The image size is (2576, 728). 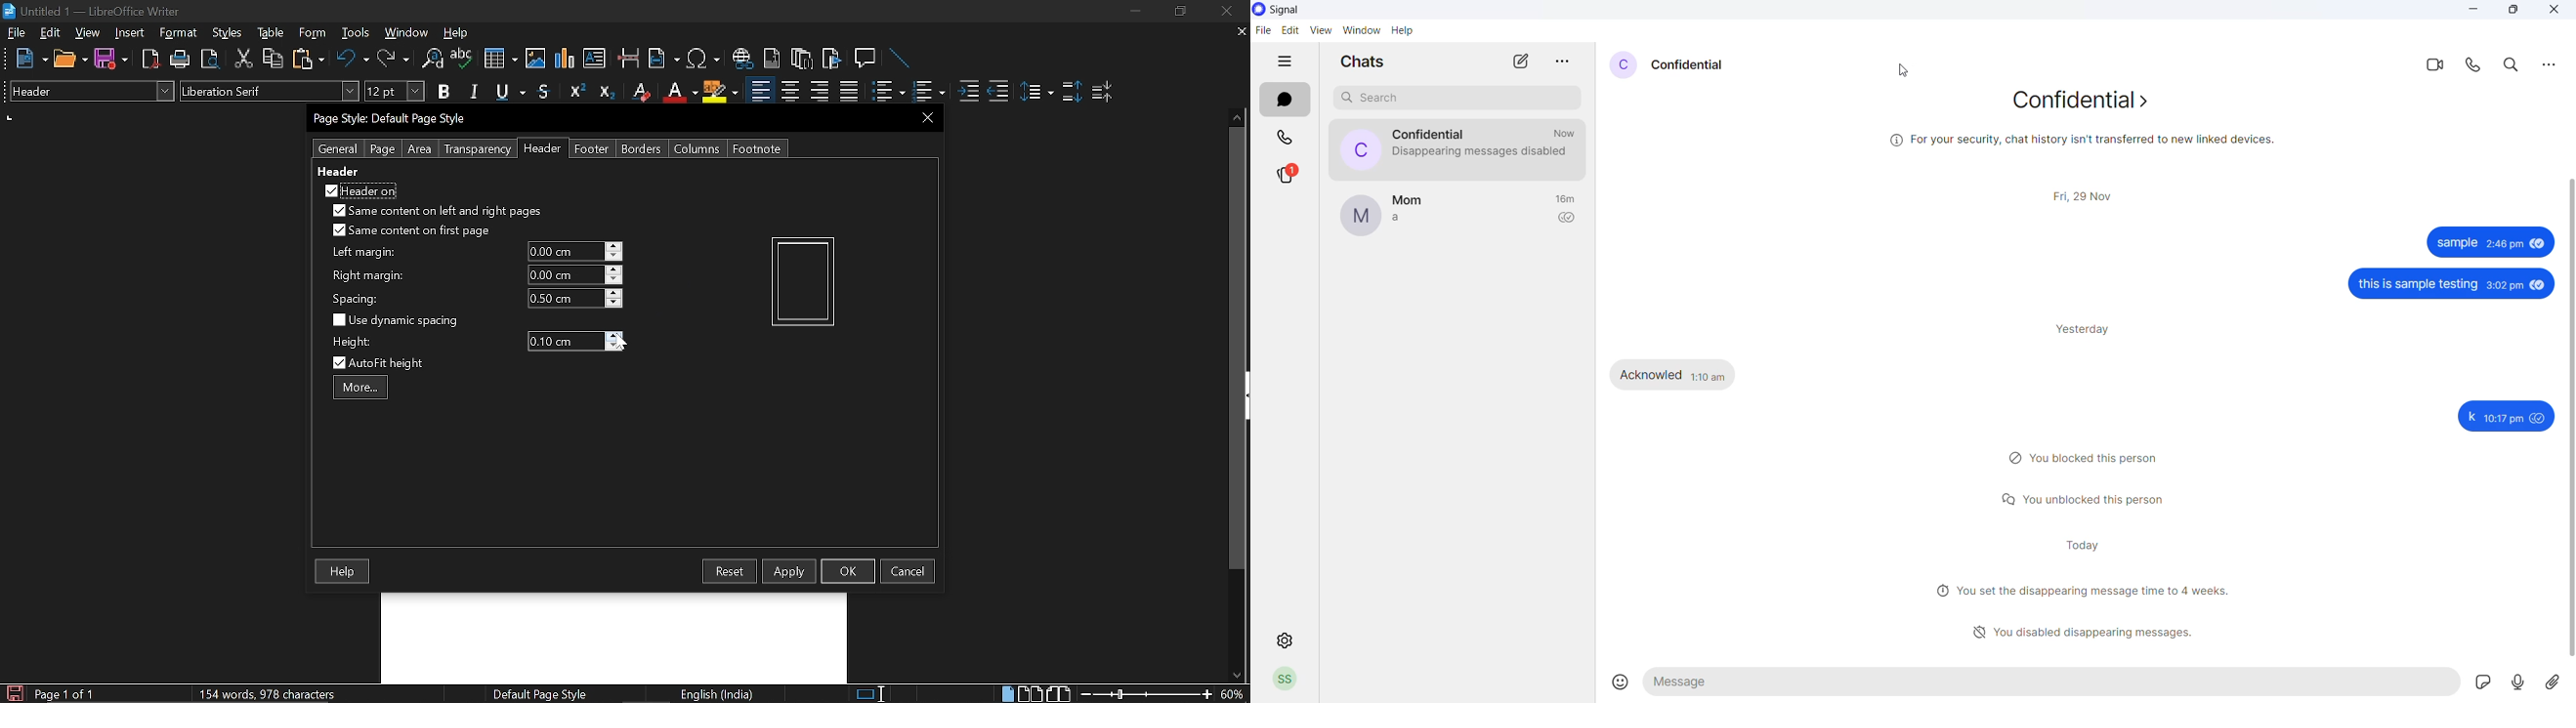 I want to click on Text style, so click(x=271, y=91).